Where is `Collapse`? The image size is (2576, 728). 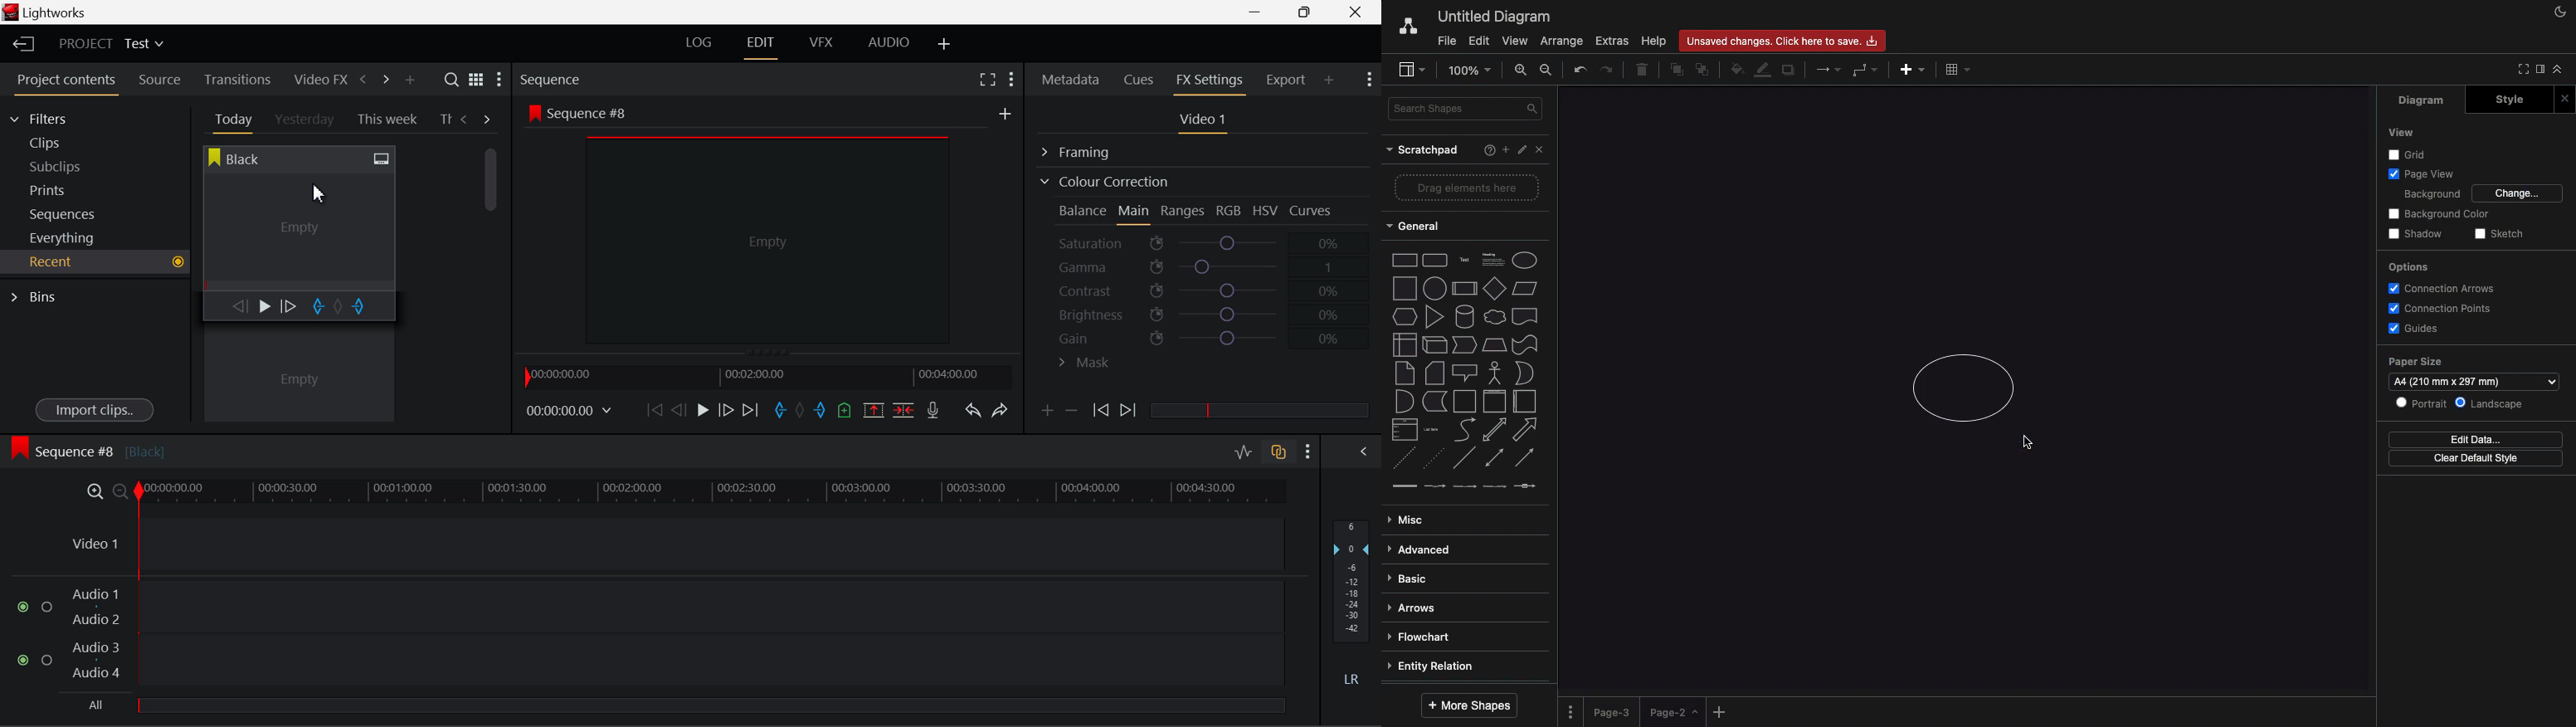
Collapse is located at coordinates (2520, 70).